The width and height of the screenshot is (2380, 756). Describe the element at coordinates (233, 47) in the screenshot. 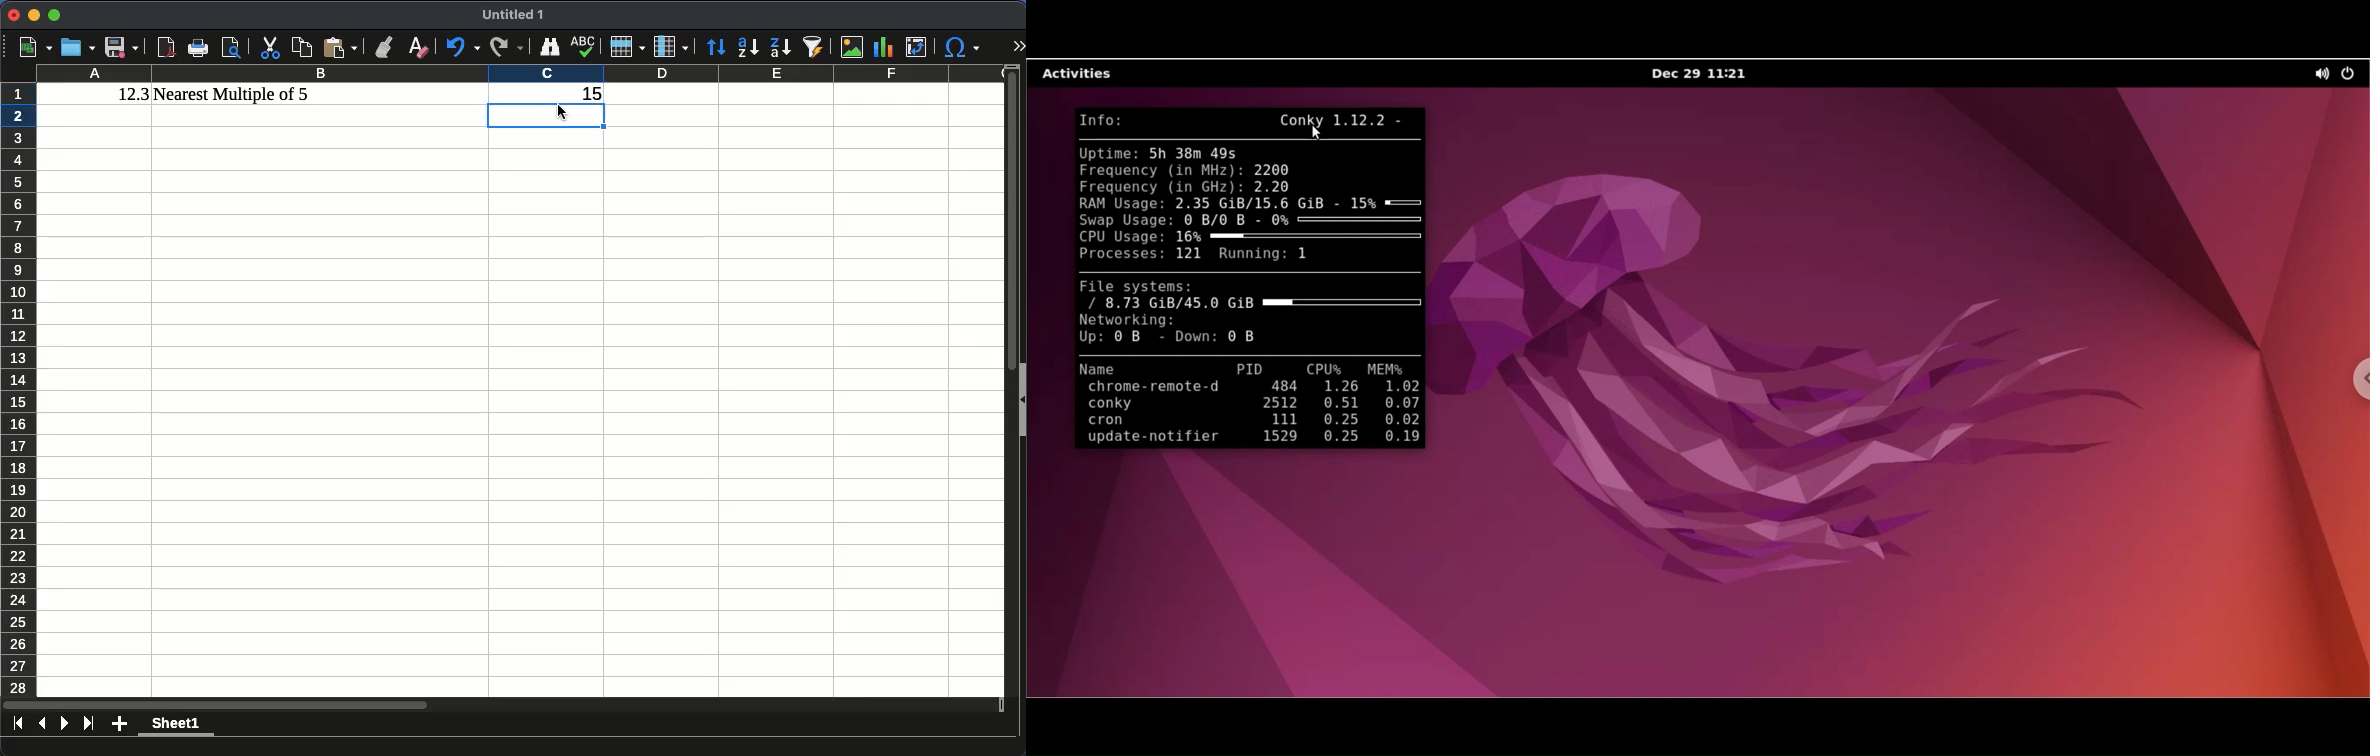

I see `print preview` at that location.